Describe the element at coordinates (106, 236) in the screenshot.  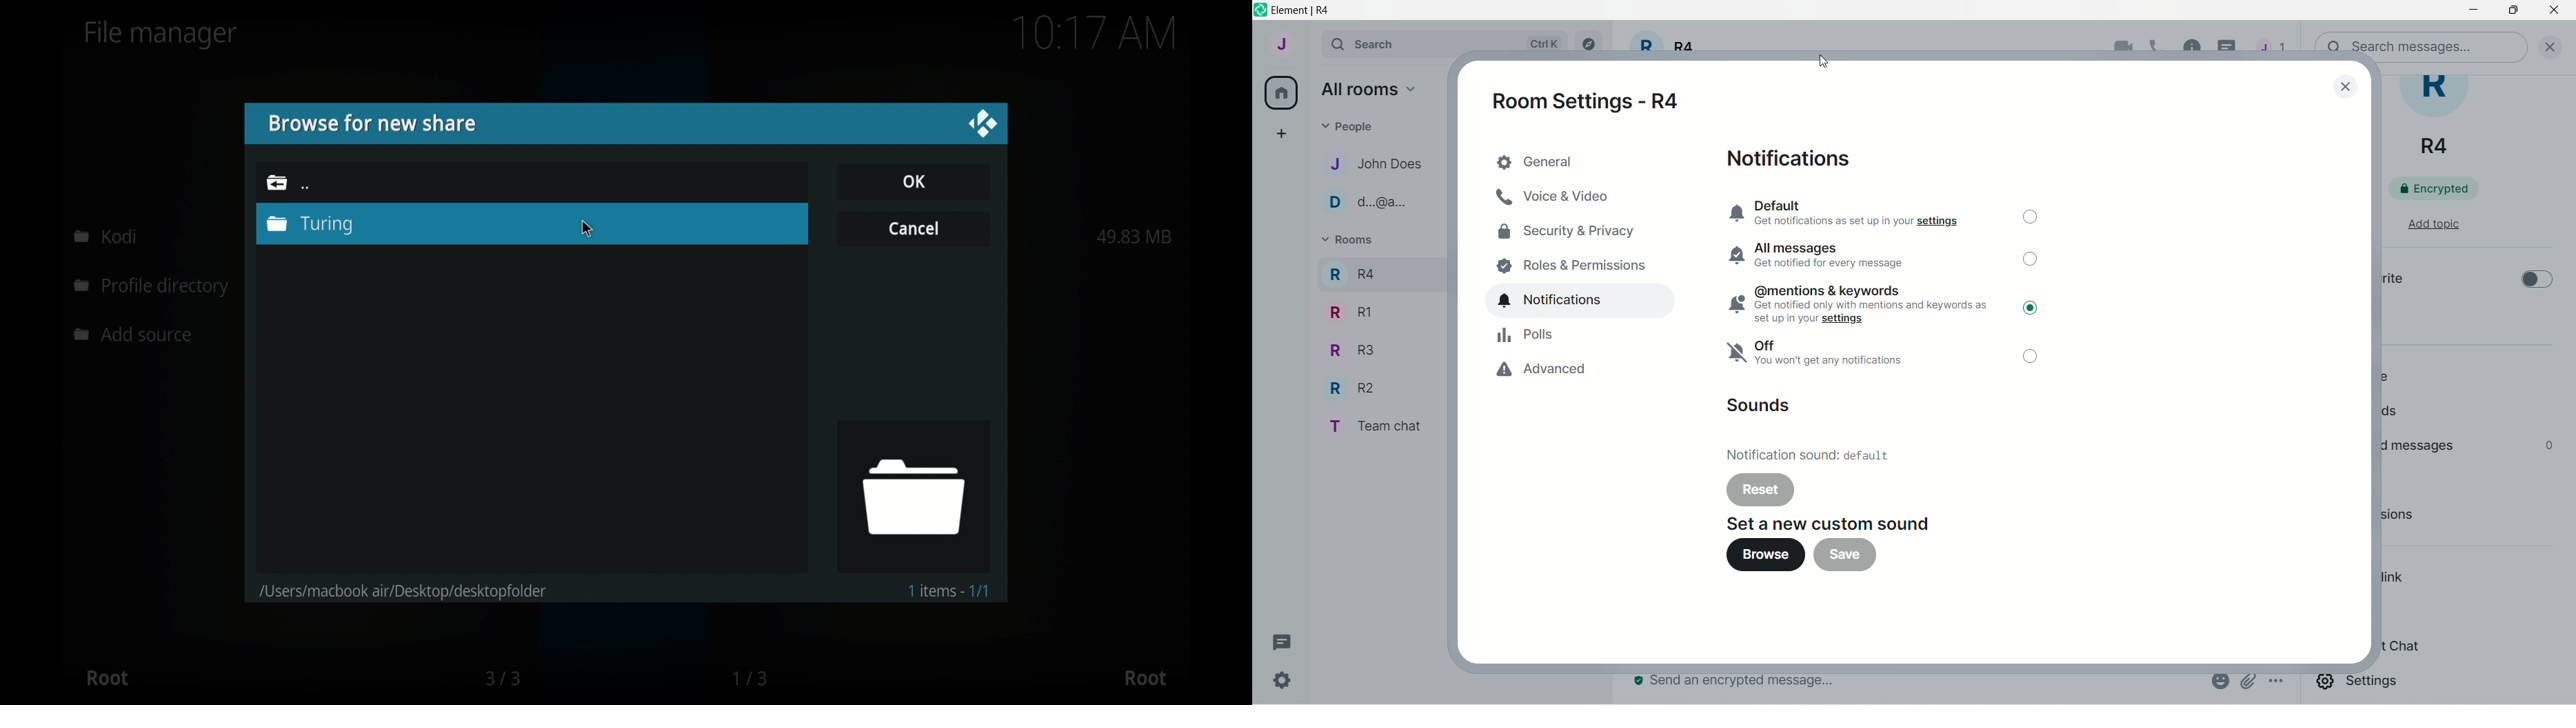
I see `kodi` at that location.